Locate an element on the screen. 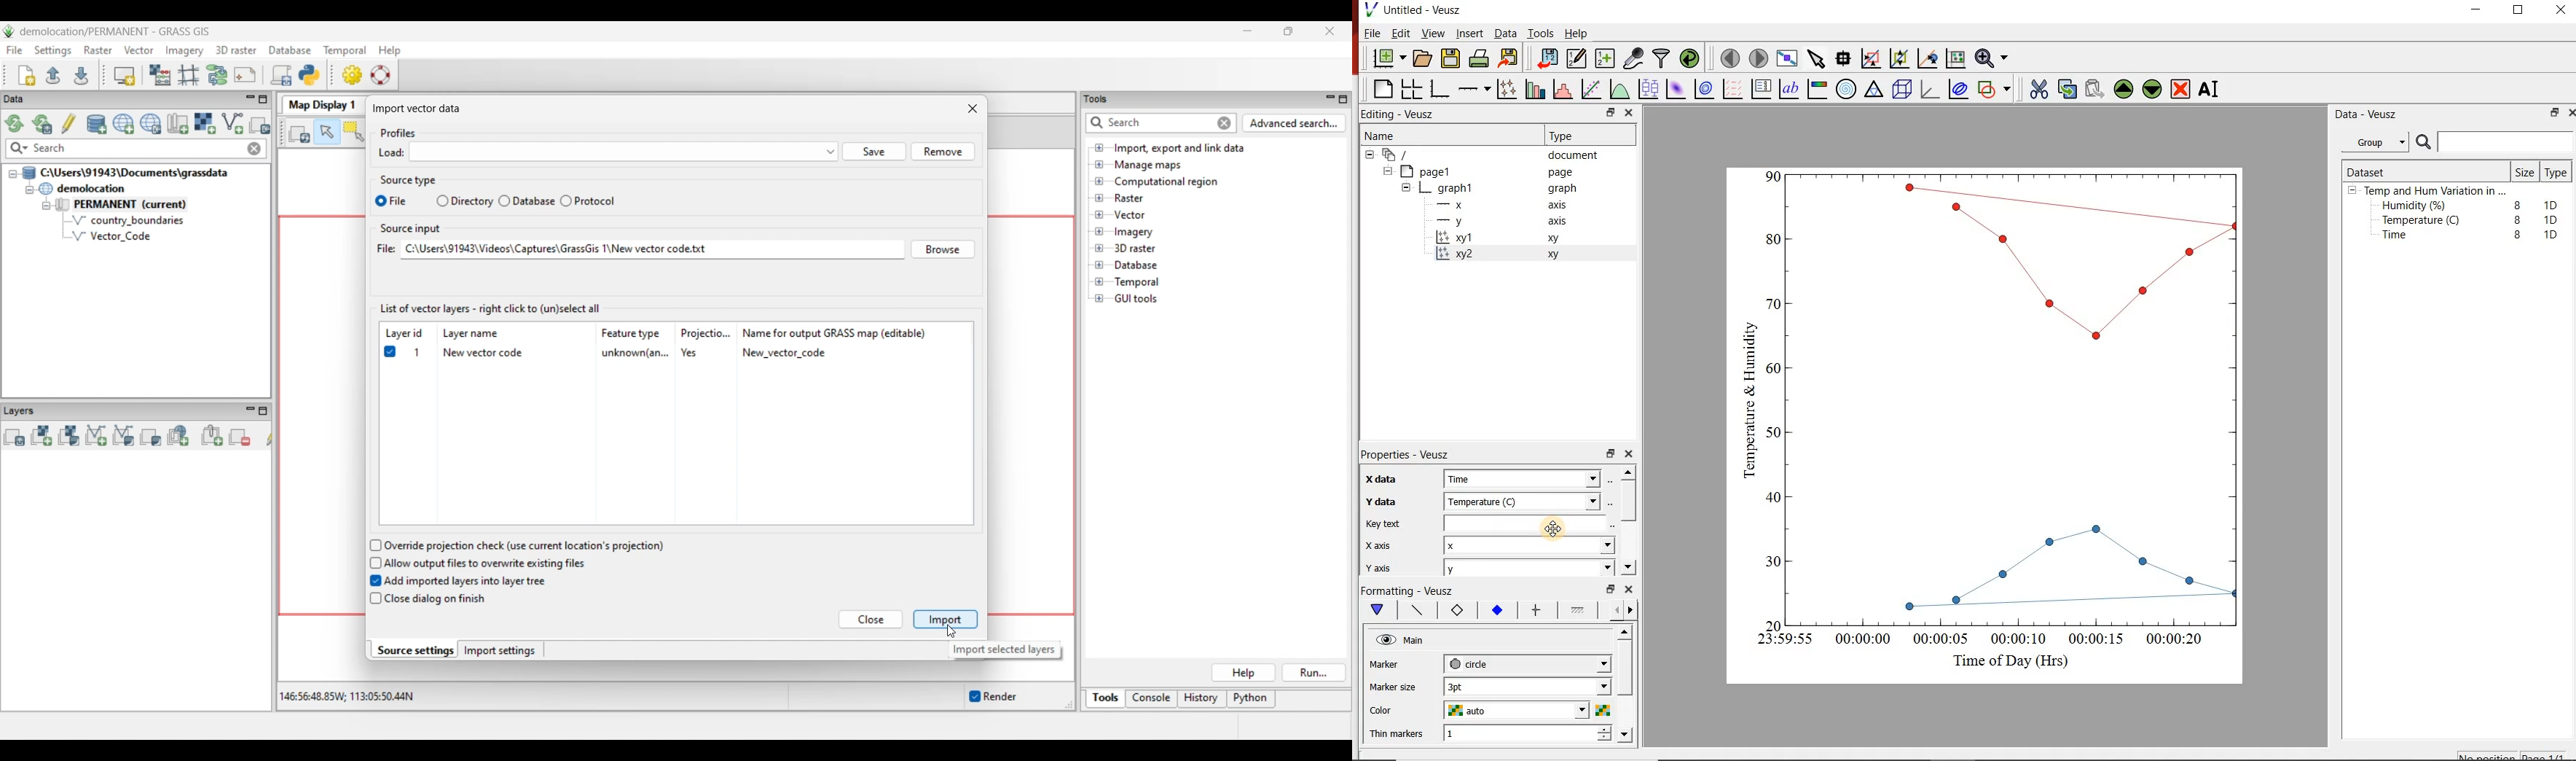  plot line is located at coordinates (1418, 611).